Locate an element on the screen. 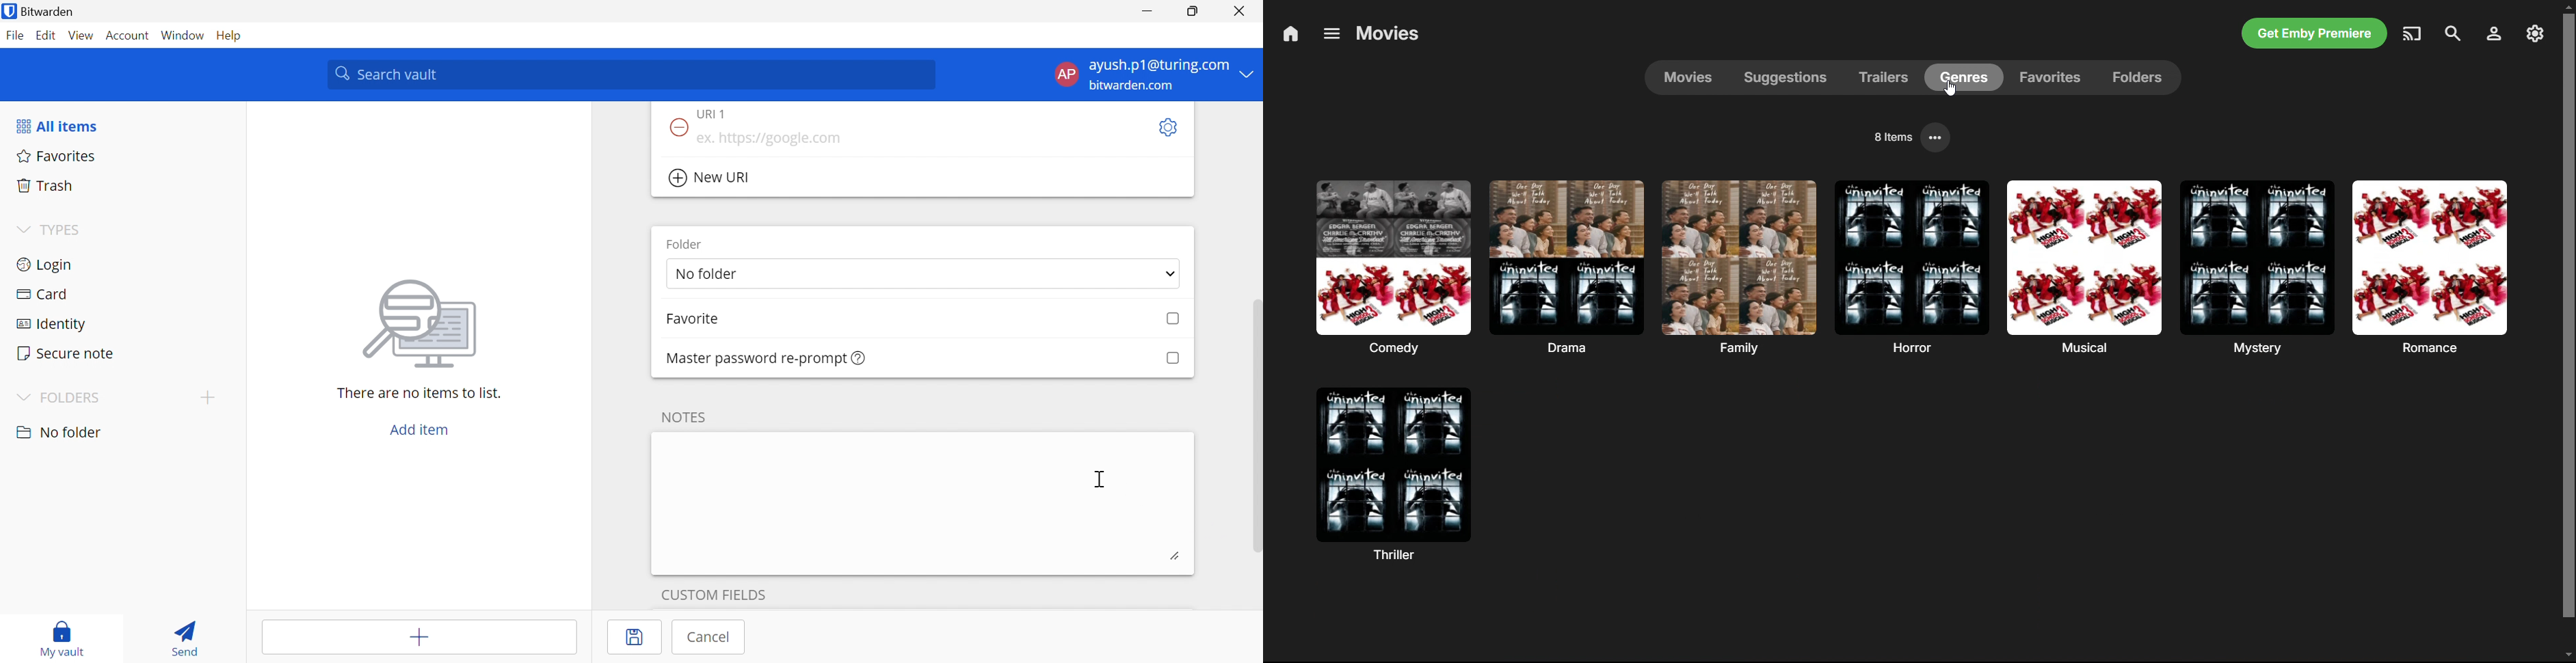 This screenshot has height=672, width=2576. Scroll Bar is located at coordinates (1256, 414).